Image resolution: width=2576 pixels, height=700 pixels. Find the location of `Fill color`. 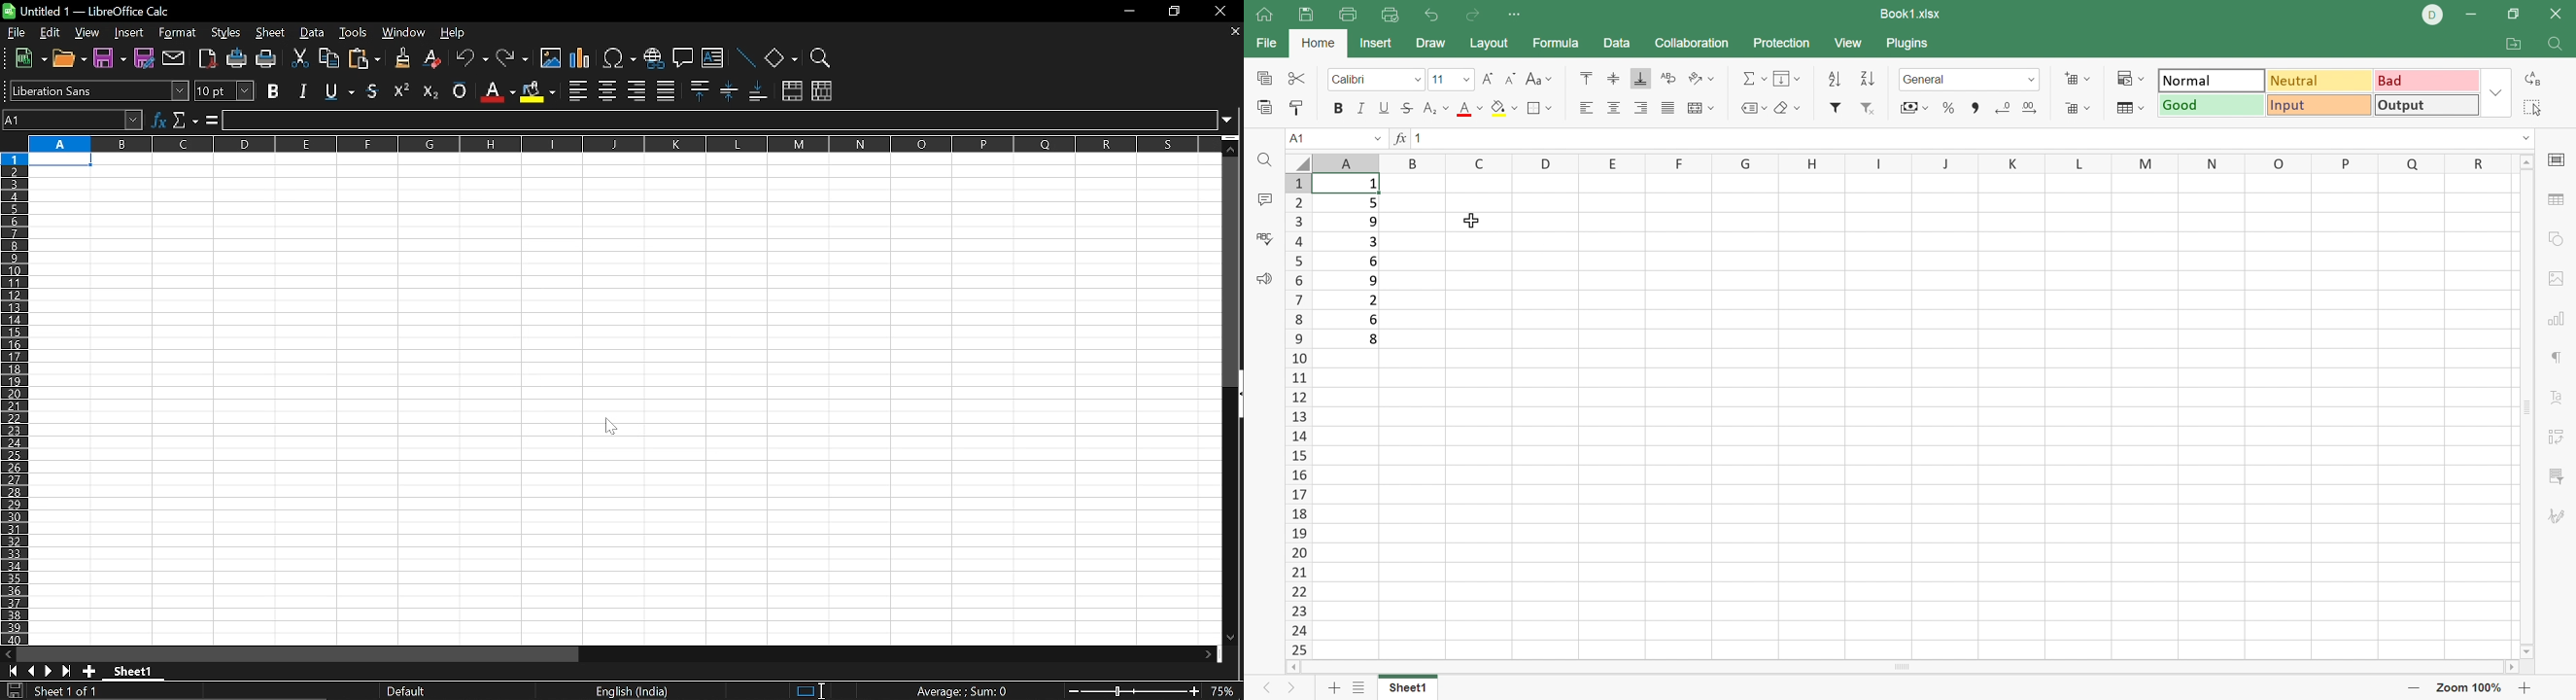

Fill color is located at coordinates (1504, 108).